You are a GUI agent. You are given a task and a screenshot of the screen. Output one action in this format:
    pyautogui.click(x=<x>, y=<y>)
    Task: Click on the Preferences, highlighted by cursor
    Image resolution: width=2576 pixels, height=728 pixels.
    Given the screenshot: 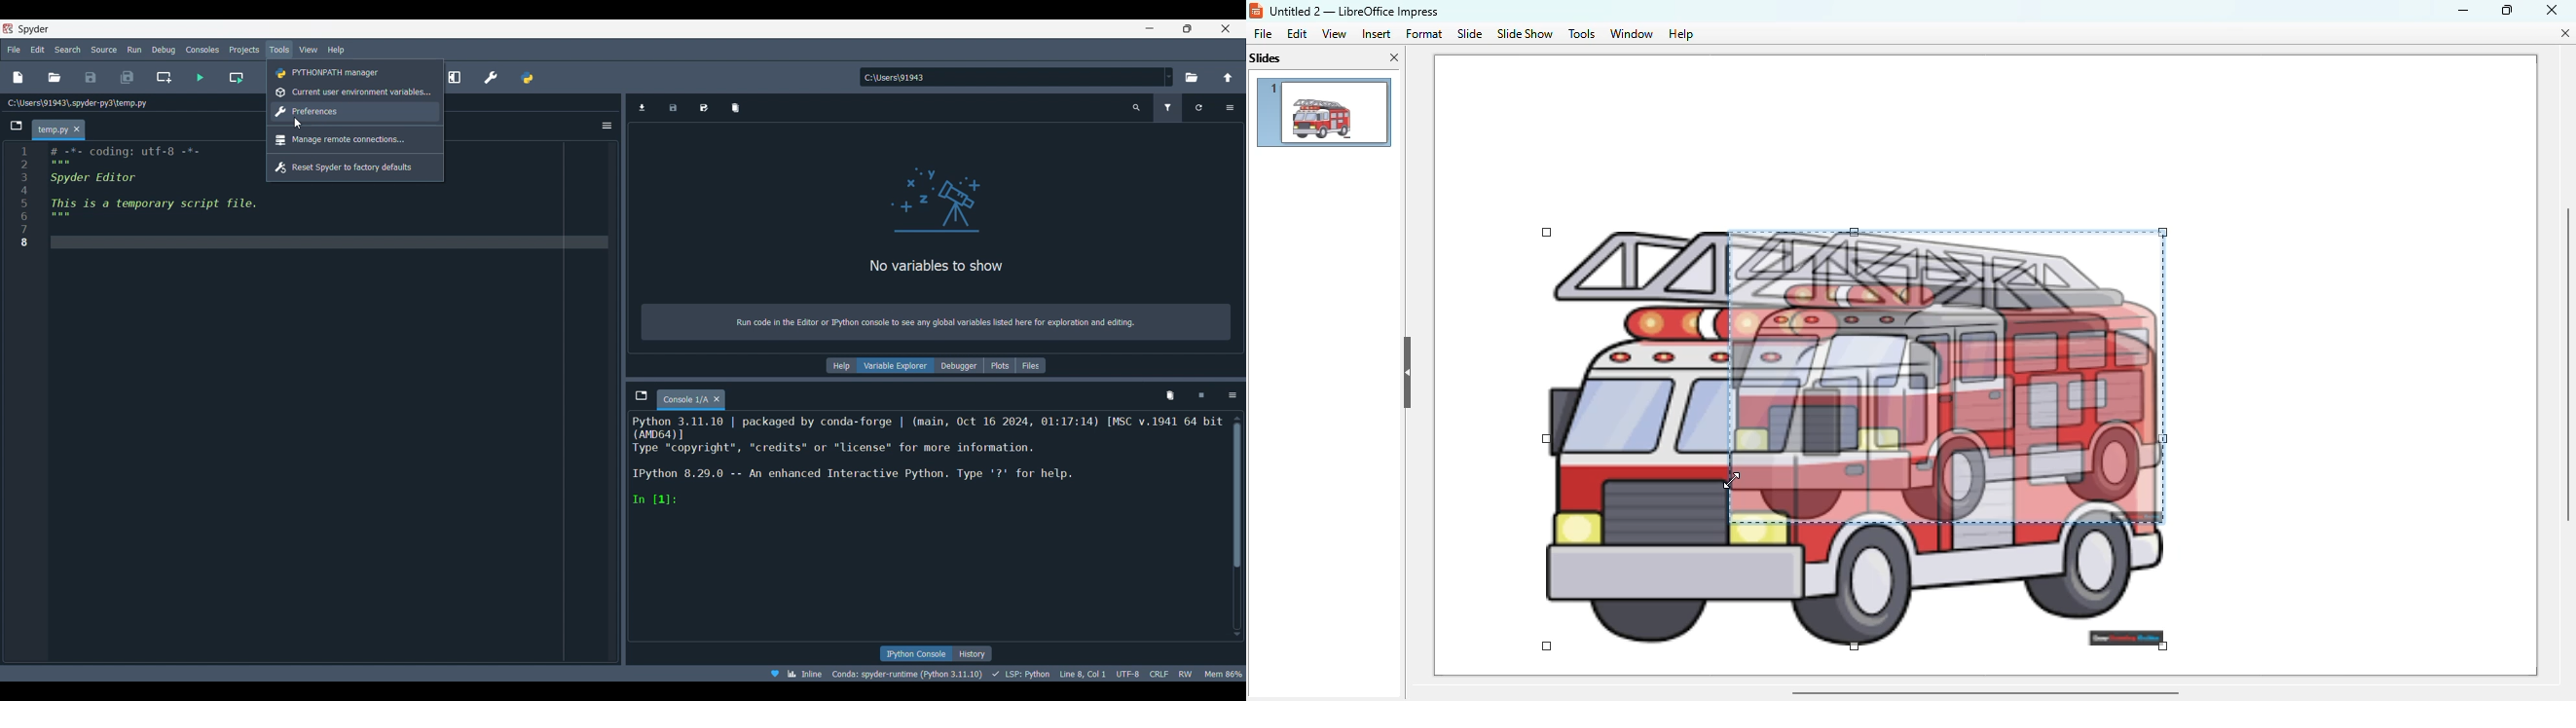 What is the action you would take?
    pyautogui.click(x=356, y=112)
    